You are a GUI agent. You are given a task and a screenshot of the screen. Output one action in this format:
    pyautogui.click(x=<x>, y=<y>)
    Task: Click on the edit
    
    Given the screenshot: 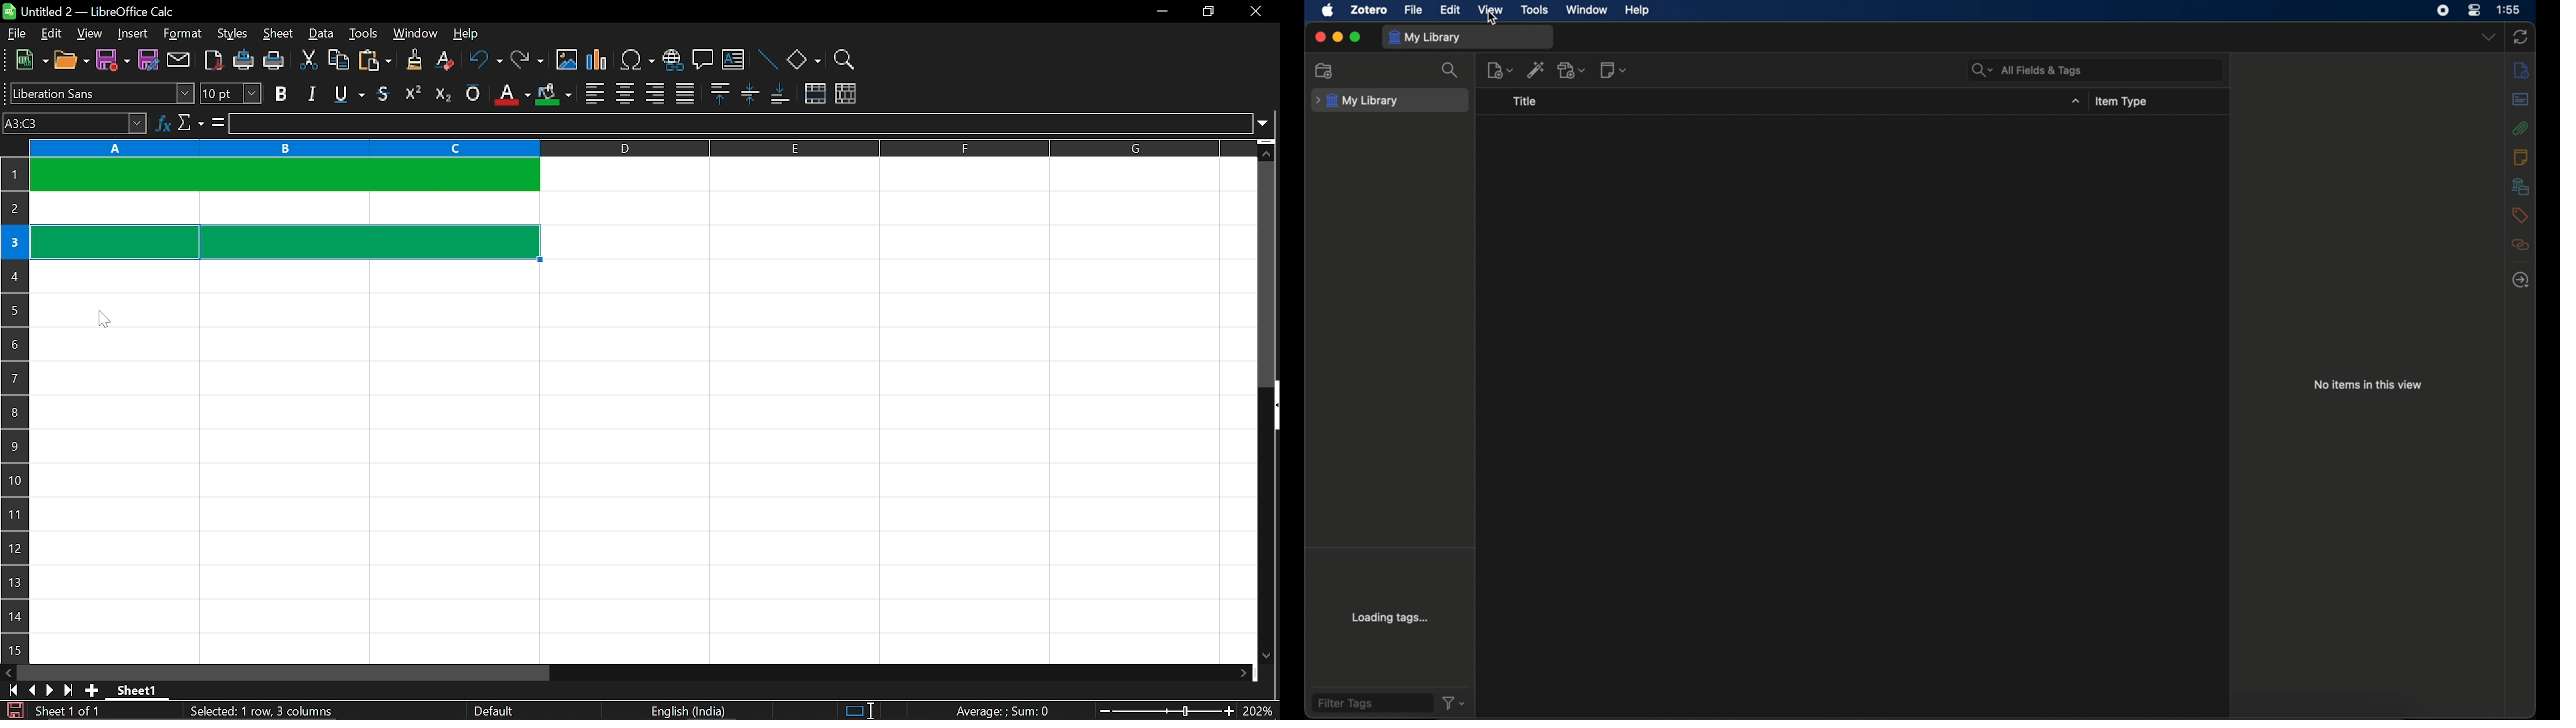 What is the action you would take?
    pyautogui.click(x=48, y=34)
    